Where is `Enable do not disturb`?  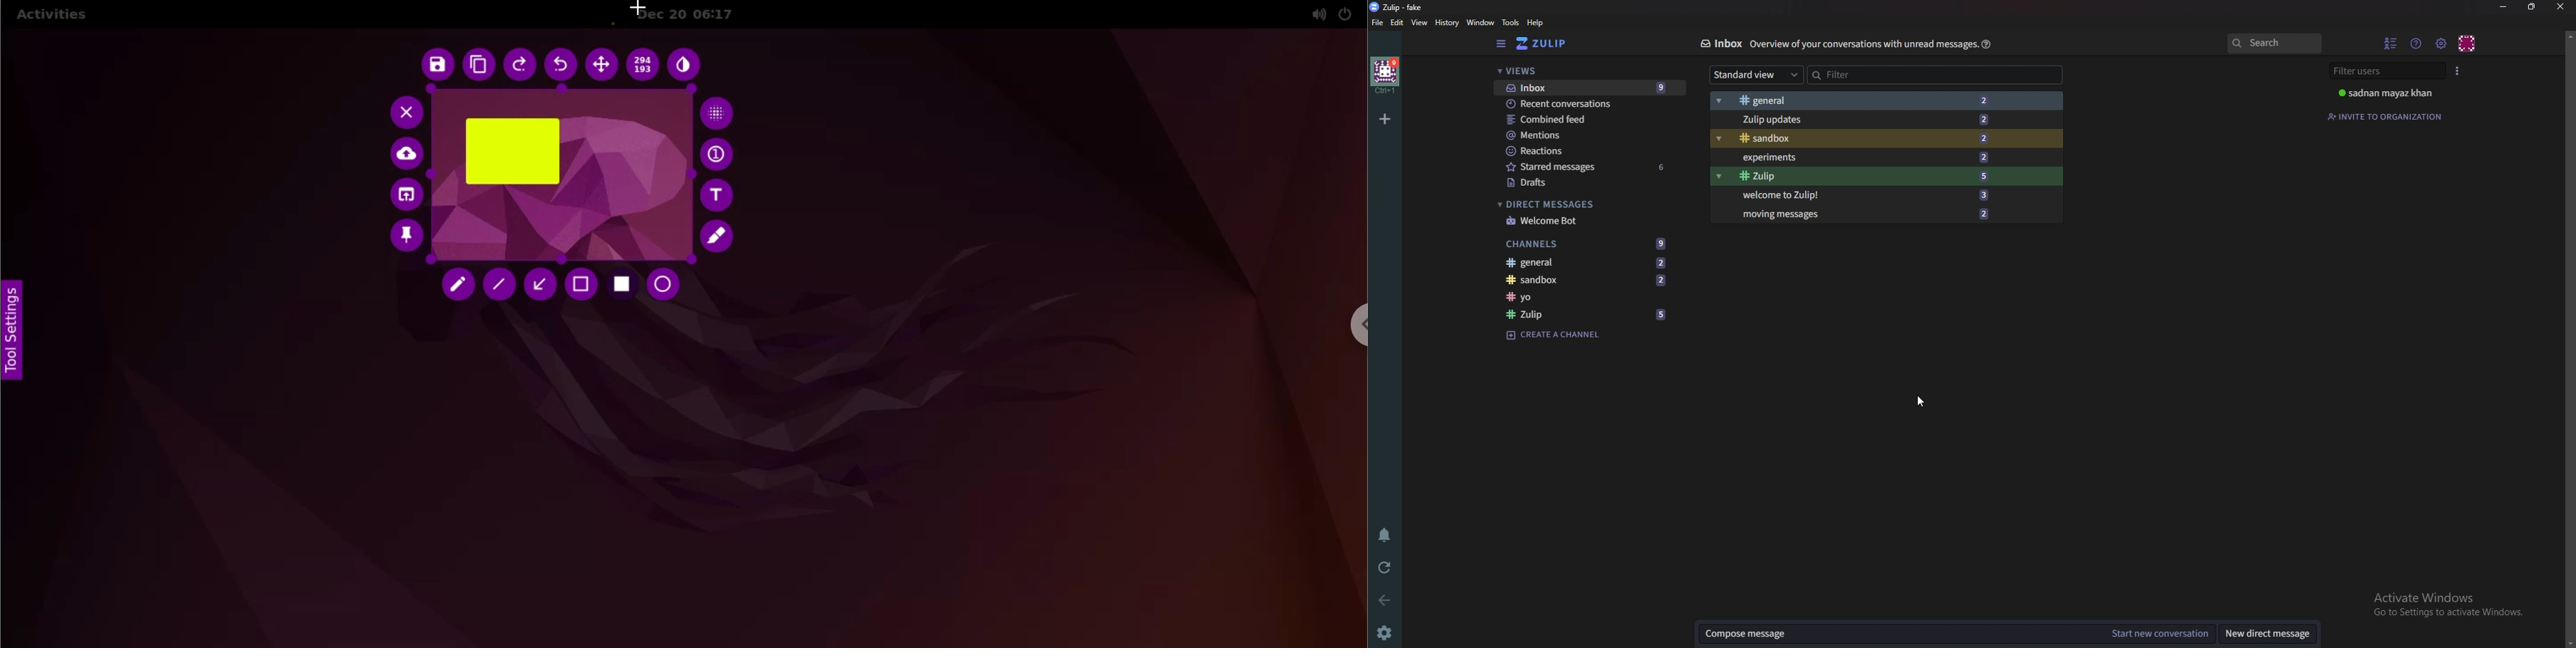
Enable do not disturb is located at coordinates (1385, 534).